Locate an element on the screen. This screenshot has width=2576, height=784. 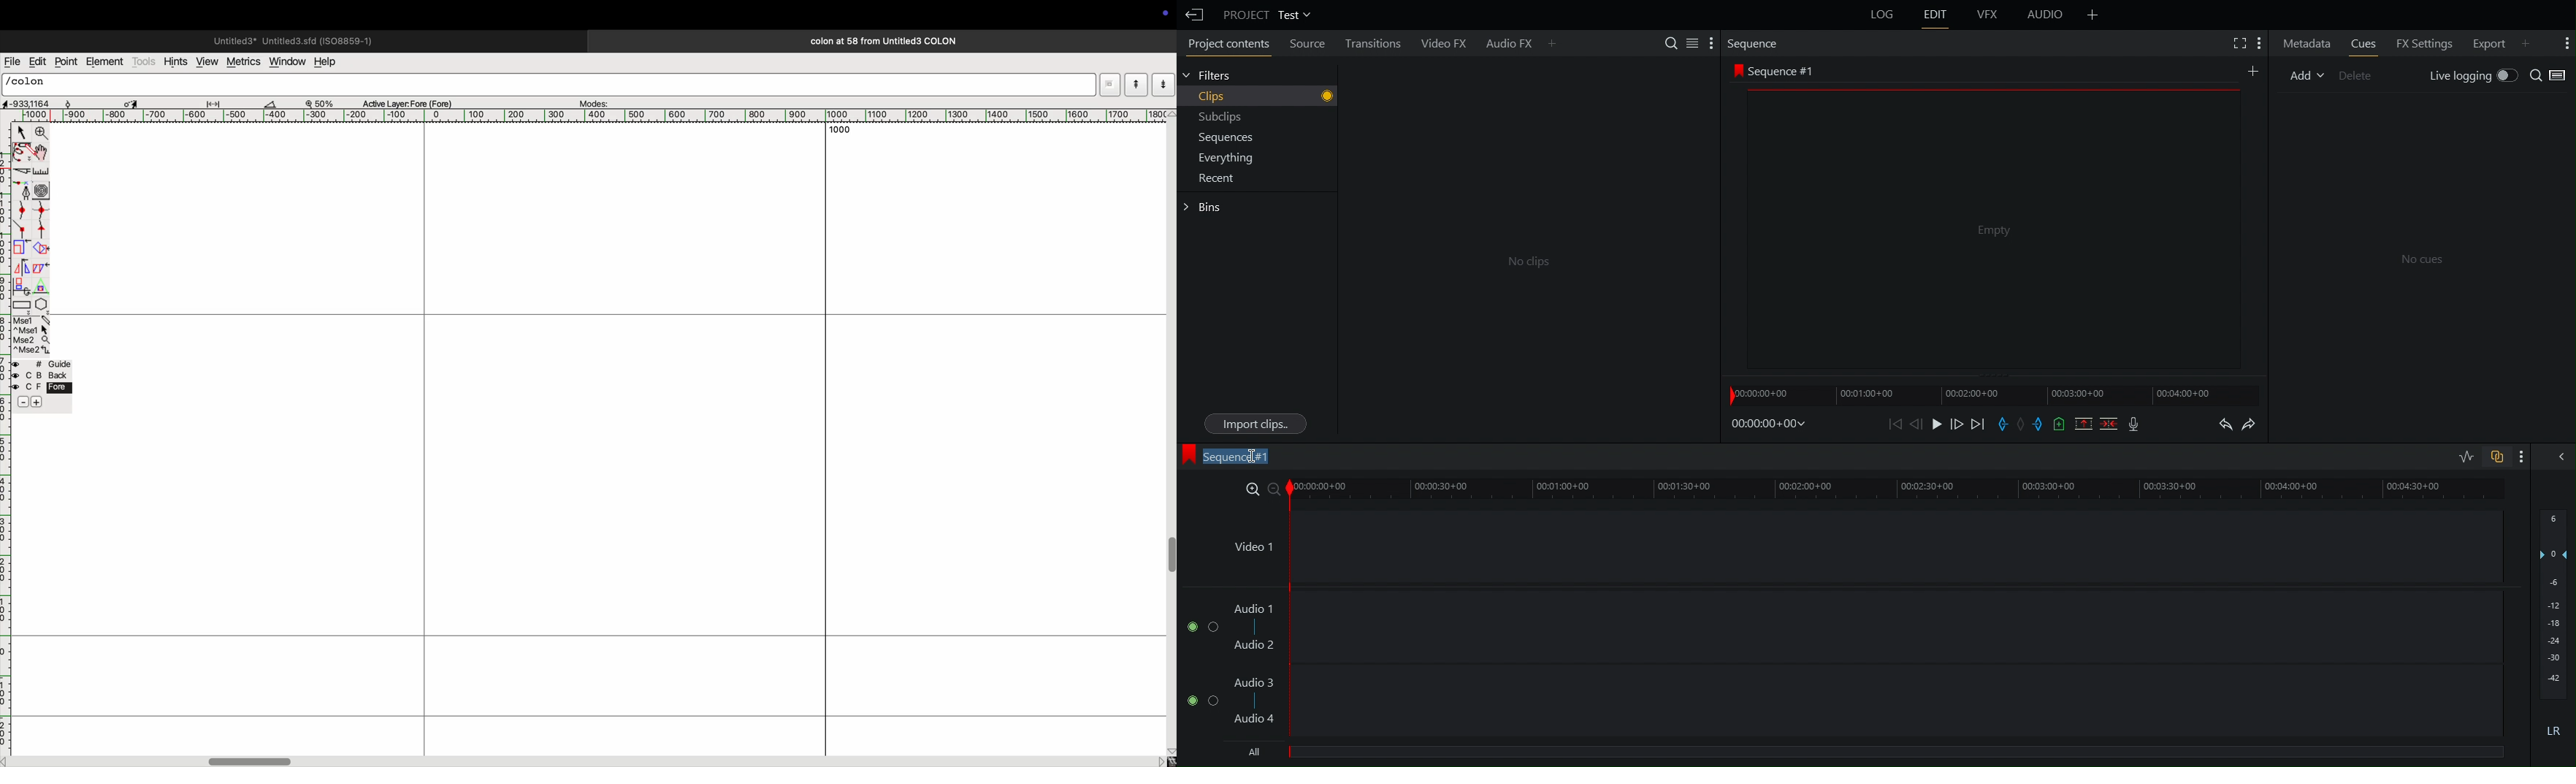
Timeline is located at coordinates (1901, 486).